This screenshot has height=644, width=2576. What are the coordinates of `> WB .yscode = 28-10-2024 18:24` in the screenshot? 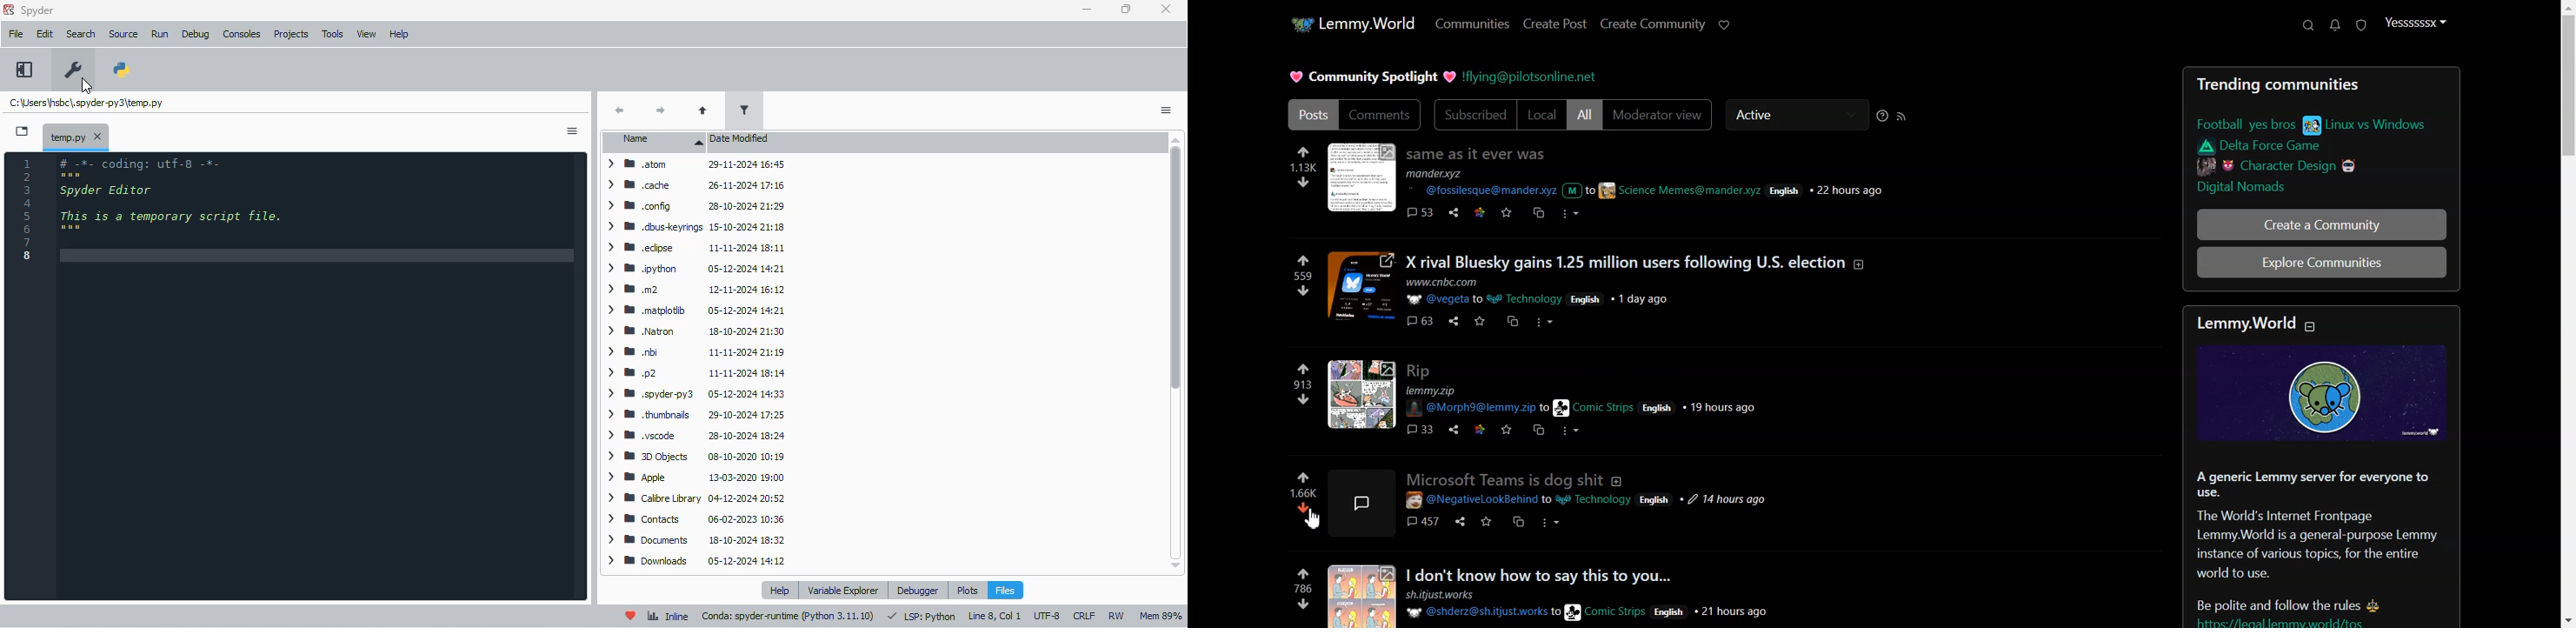 It's located at (694, 437).